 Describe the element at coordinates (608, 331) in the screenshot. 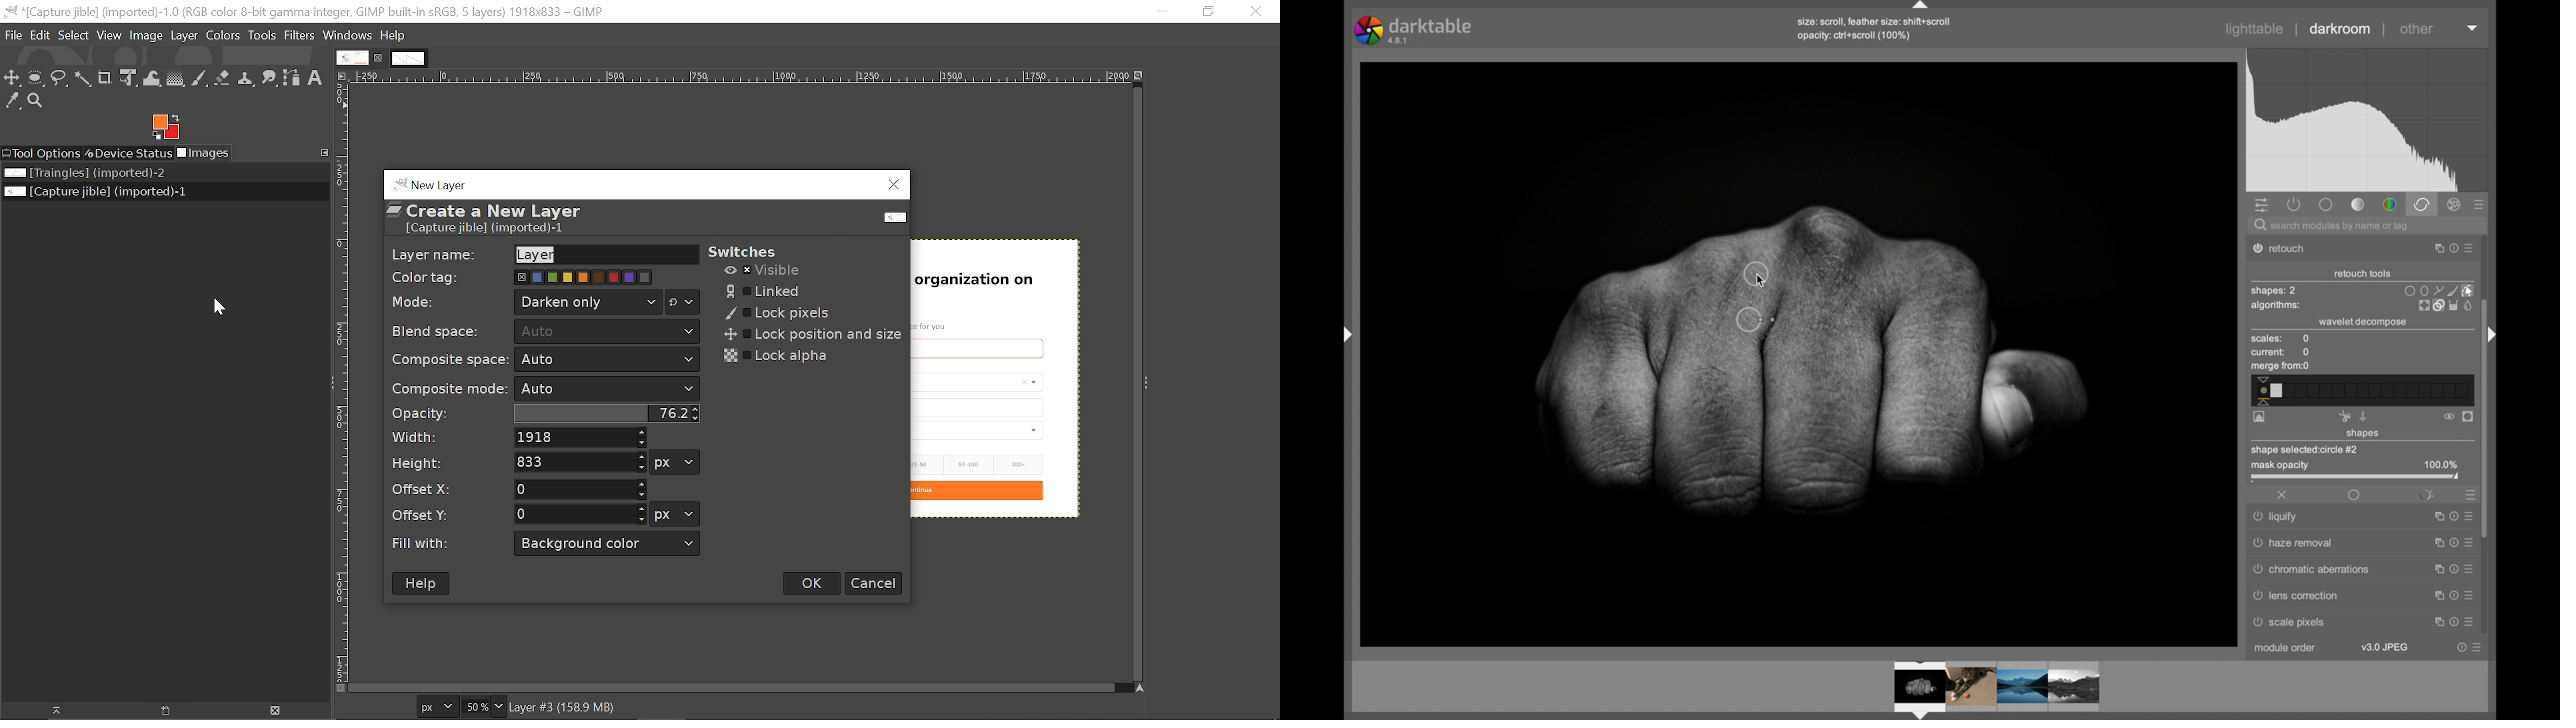

I see `auto` at that location.